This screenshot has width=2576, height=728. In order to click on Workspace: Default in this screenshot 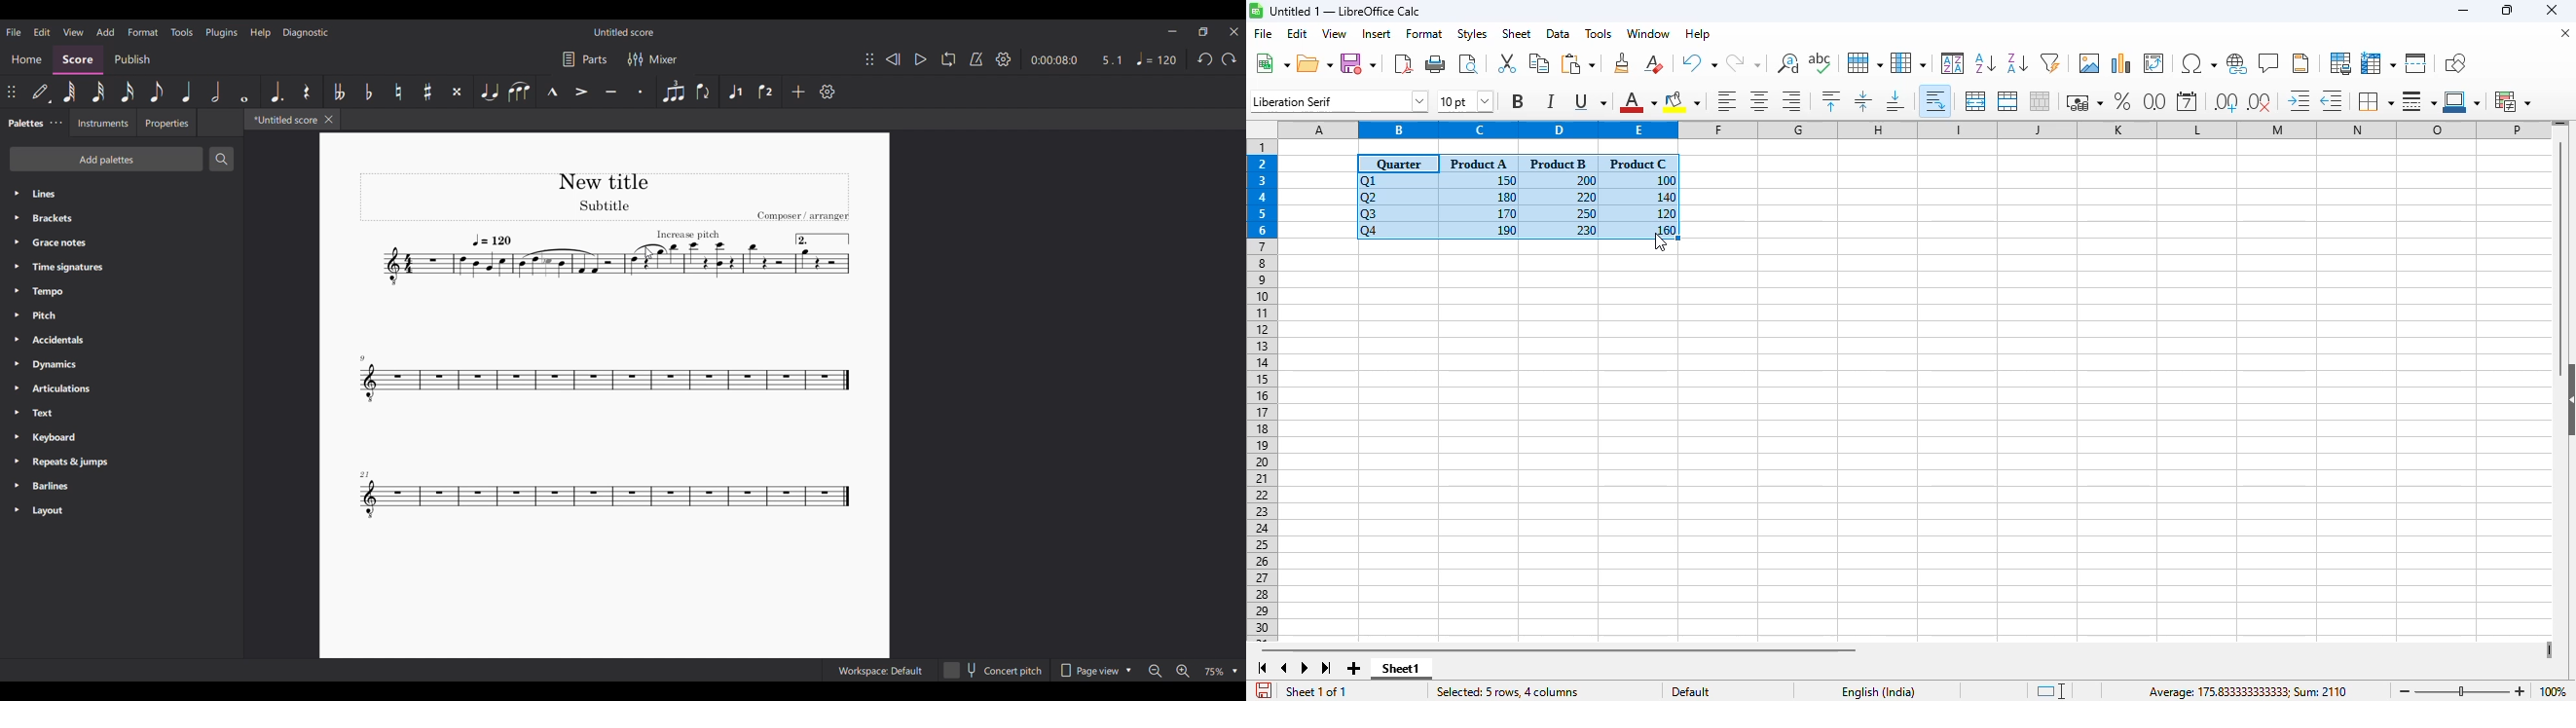, I will do `click(880, 670)`.